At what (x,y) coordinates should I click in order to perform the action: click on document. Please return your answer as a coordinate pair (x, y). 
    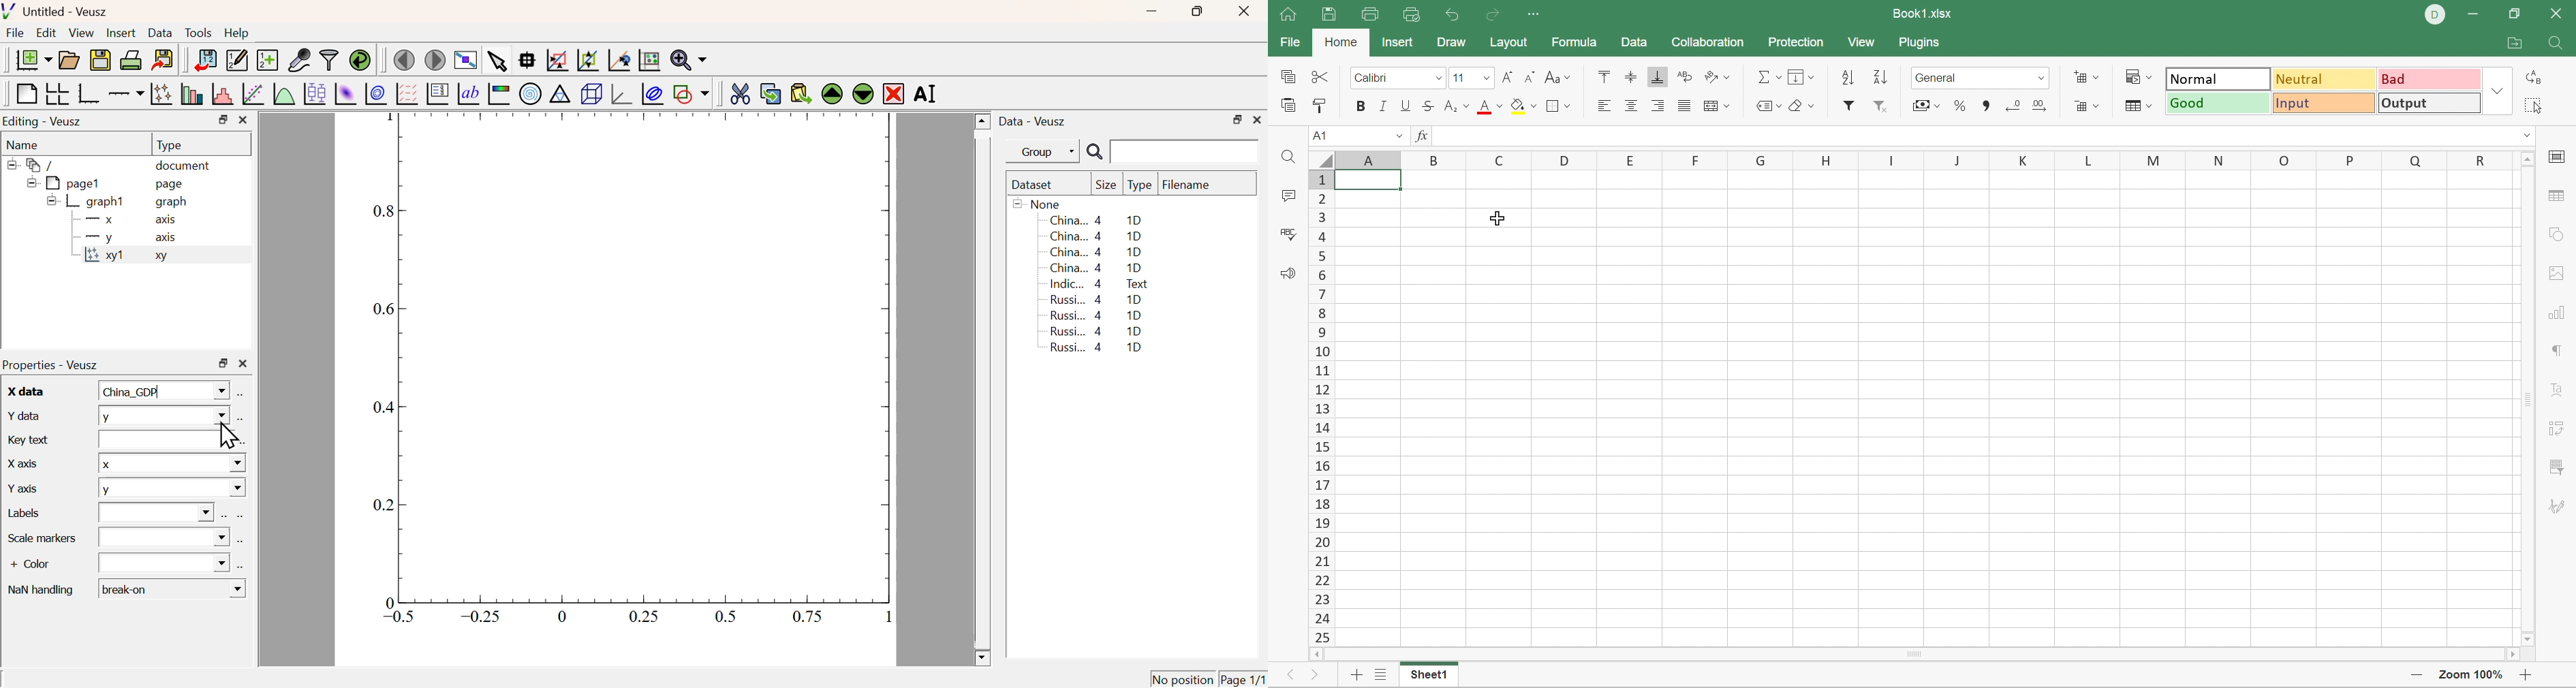
    Looking at the image, I should click on (184, 167).